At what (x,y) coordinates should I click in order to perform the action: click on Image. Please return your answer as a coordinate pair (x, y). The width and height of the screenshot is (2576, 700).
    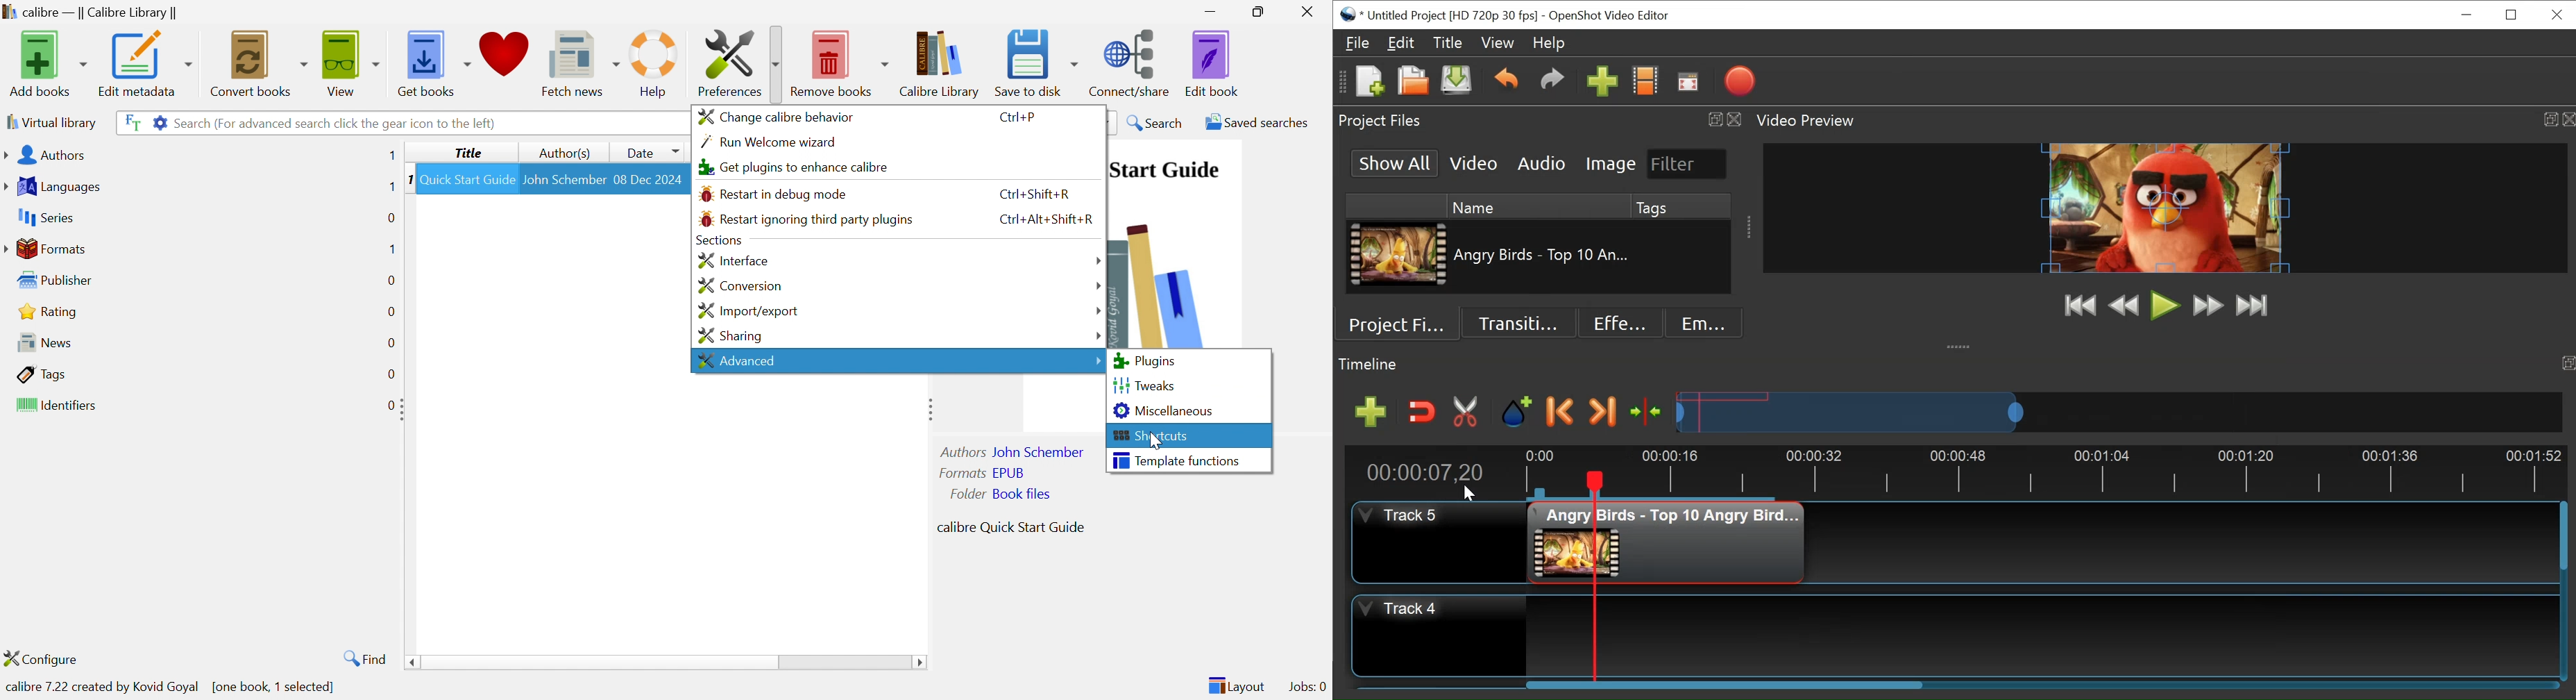
    Looking at the image, I should click on (1612, 163).